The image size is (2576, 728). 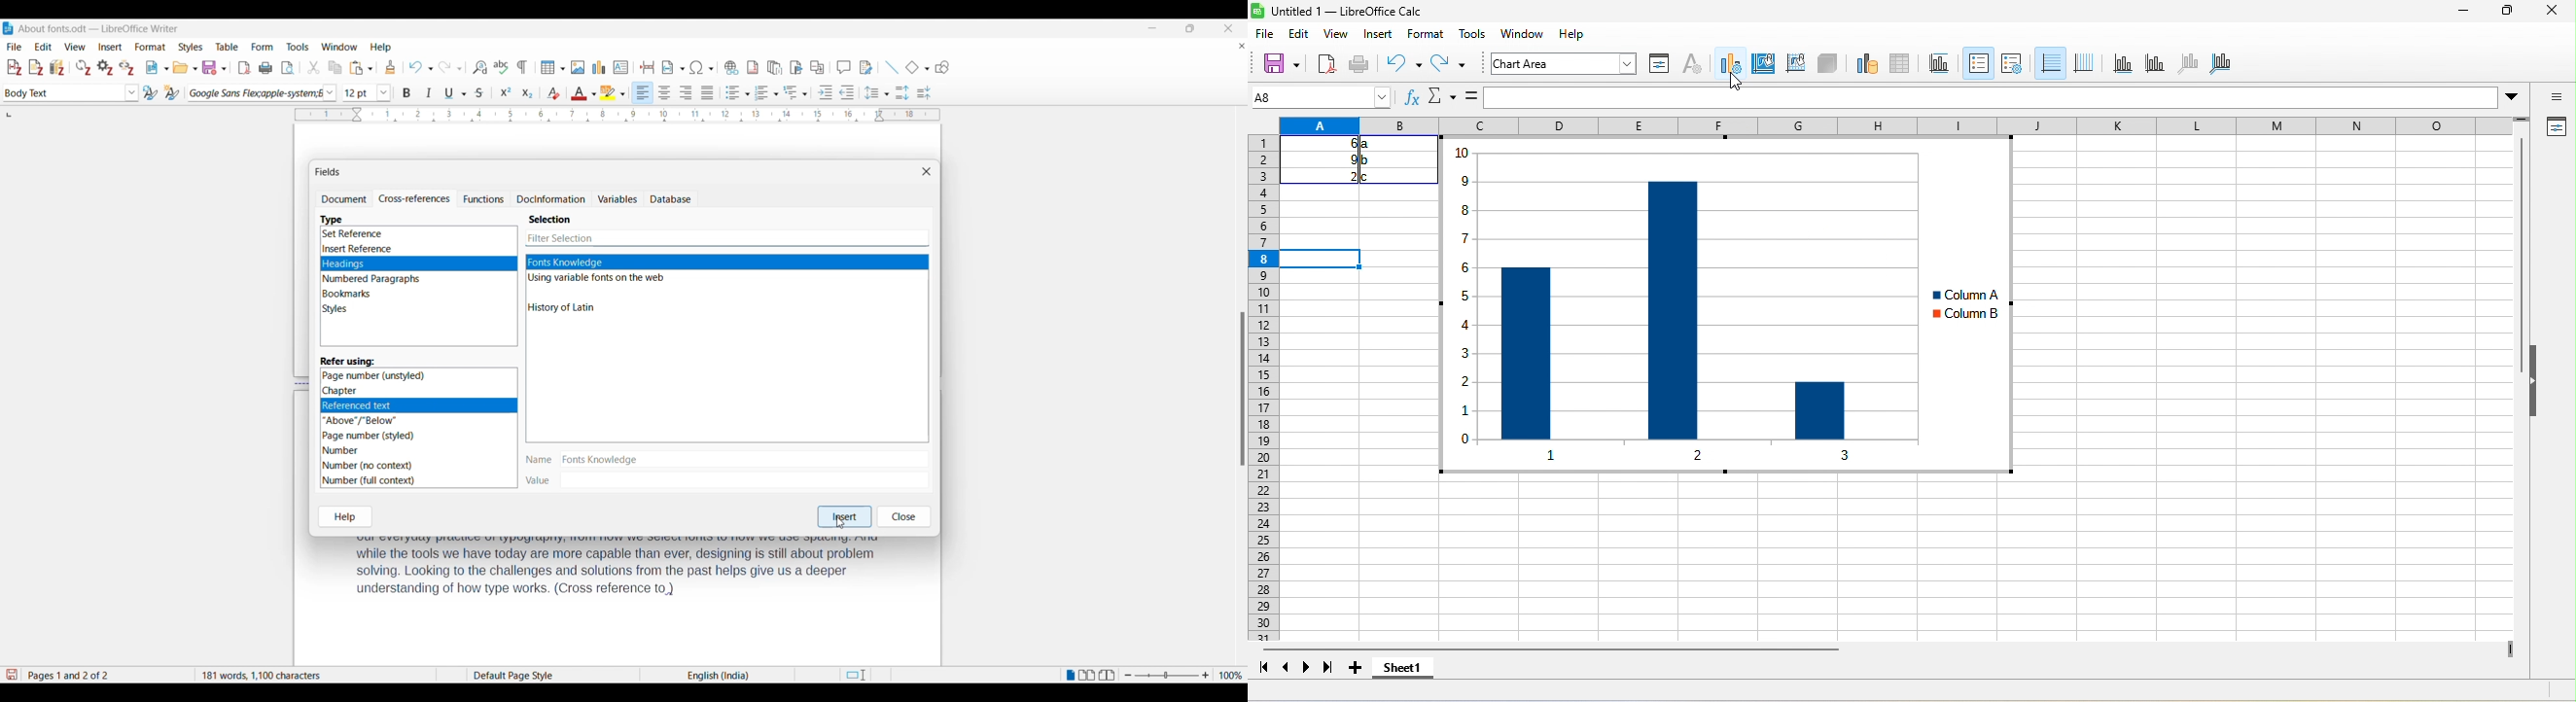 What do you see at coordinates (617, 199) in the screenshot?
I see `Variables` at bounding box center [617, 199].